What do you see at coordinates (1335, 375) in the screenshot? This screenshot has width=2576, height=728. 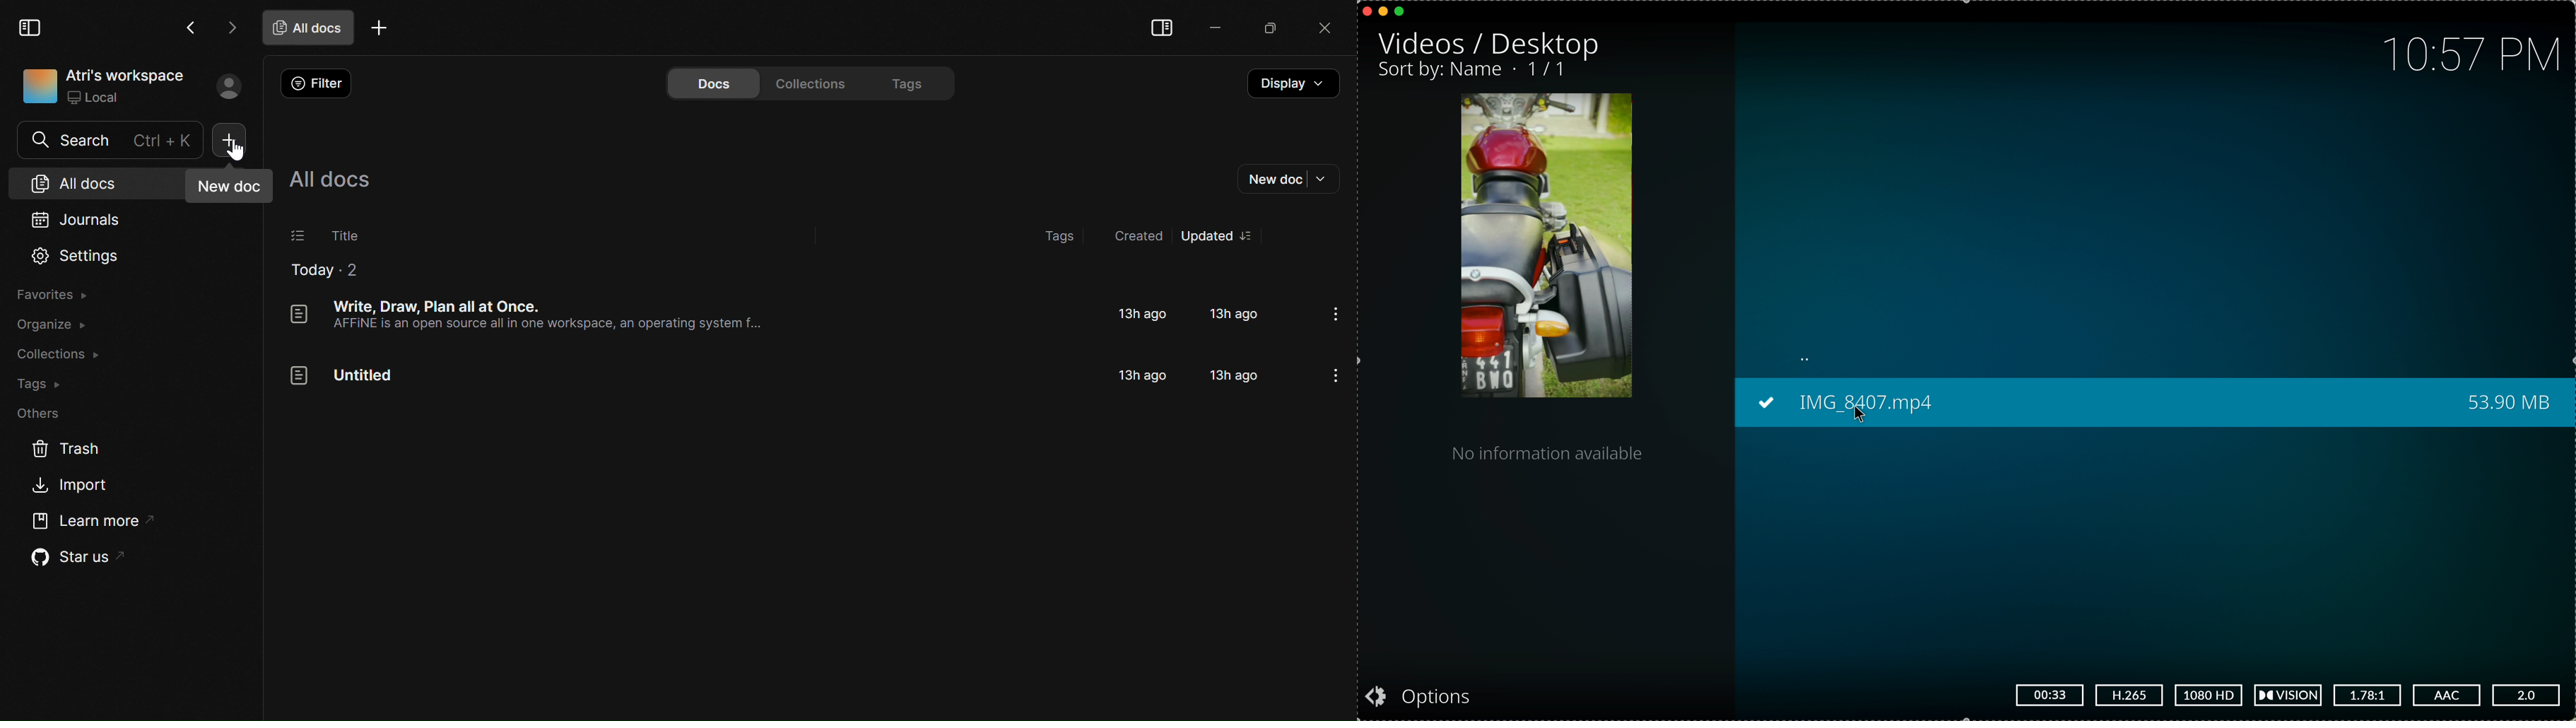 I see `options` at bounding box center [1335, 375].